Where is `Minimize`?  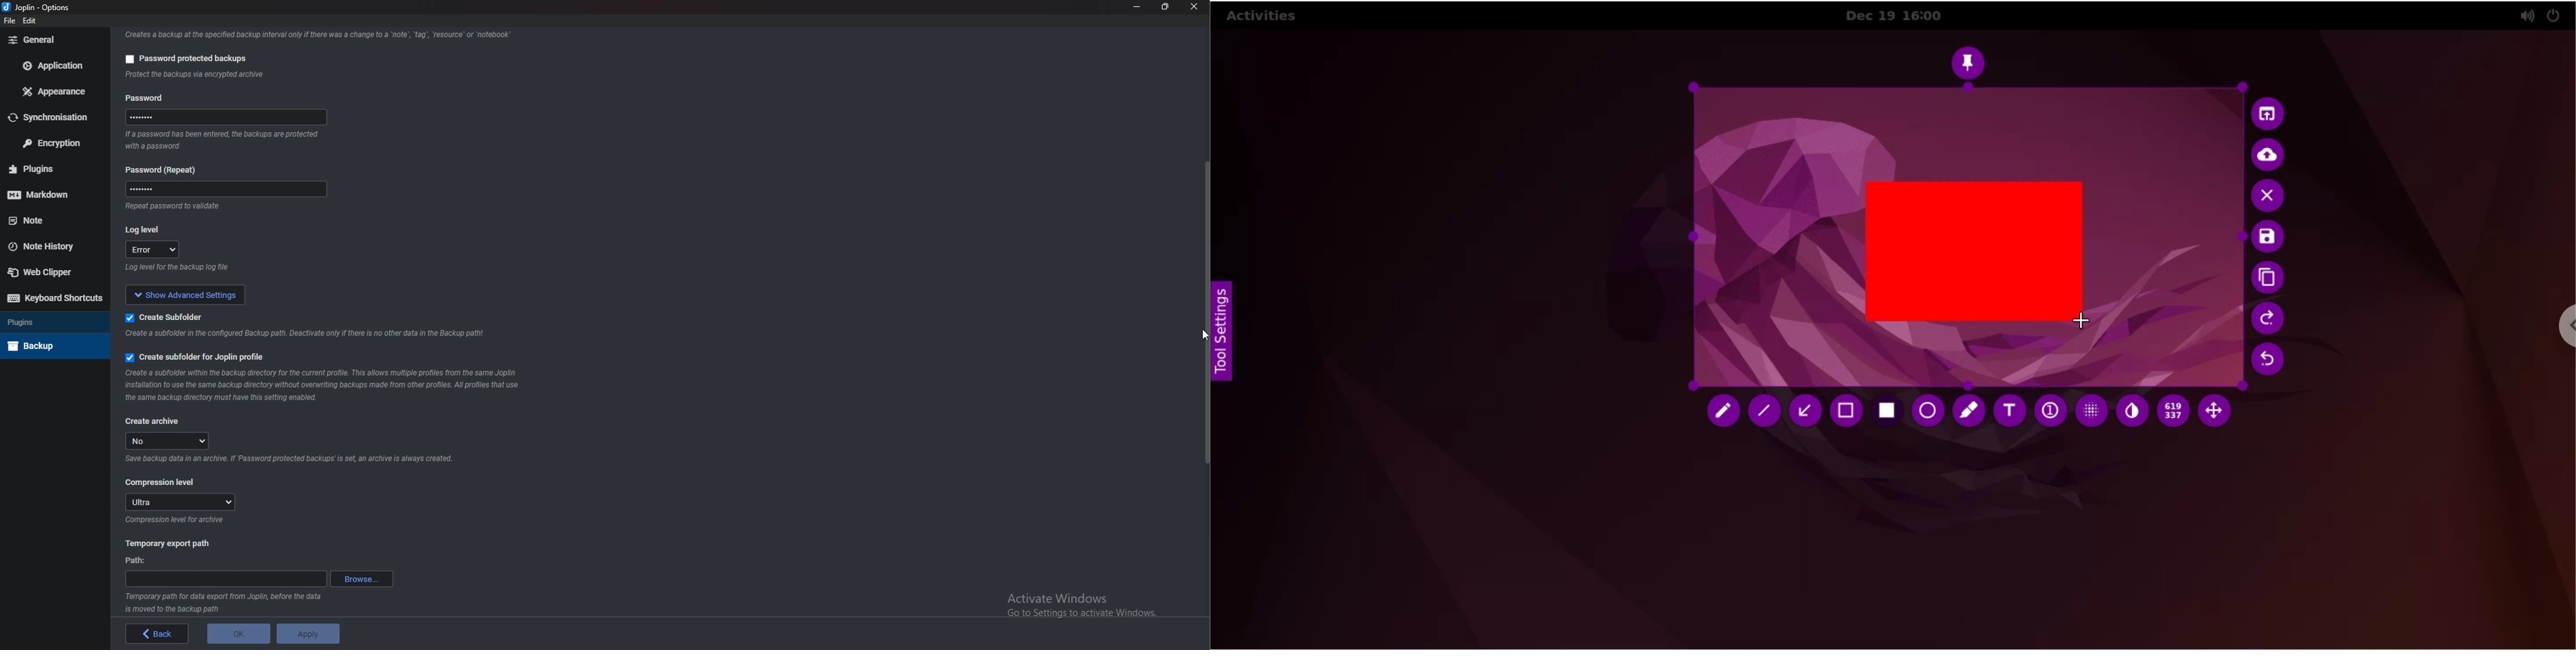 Minimize is located at coordinates (1139, 8).